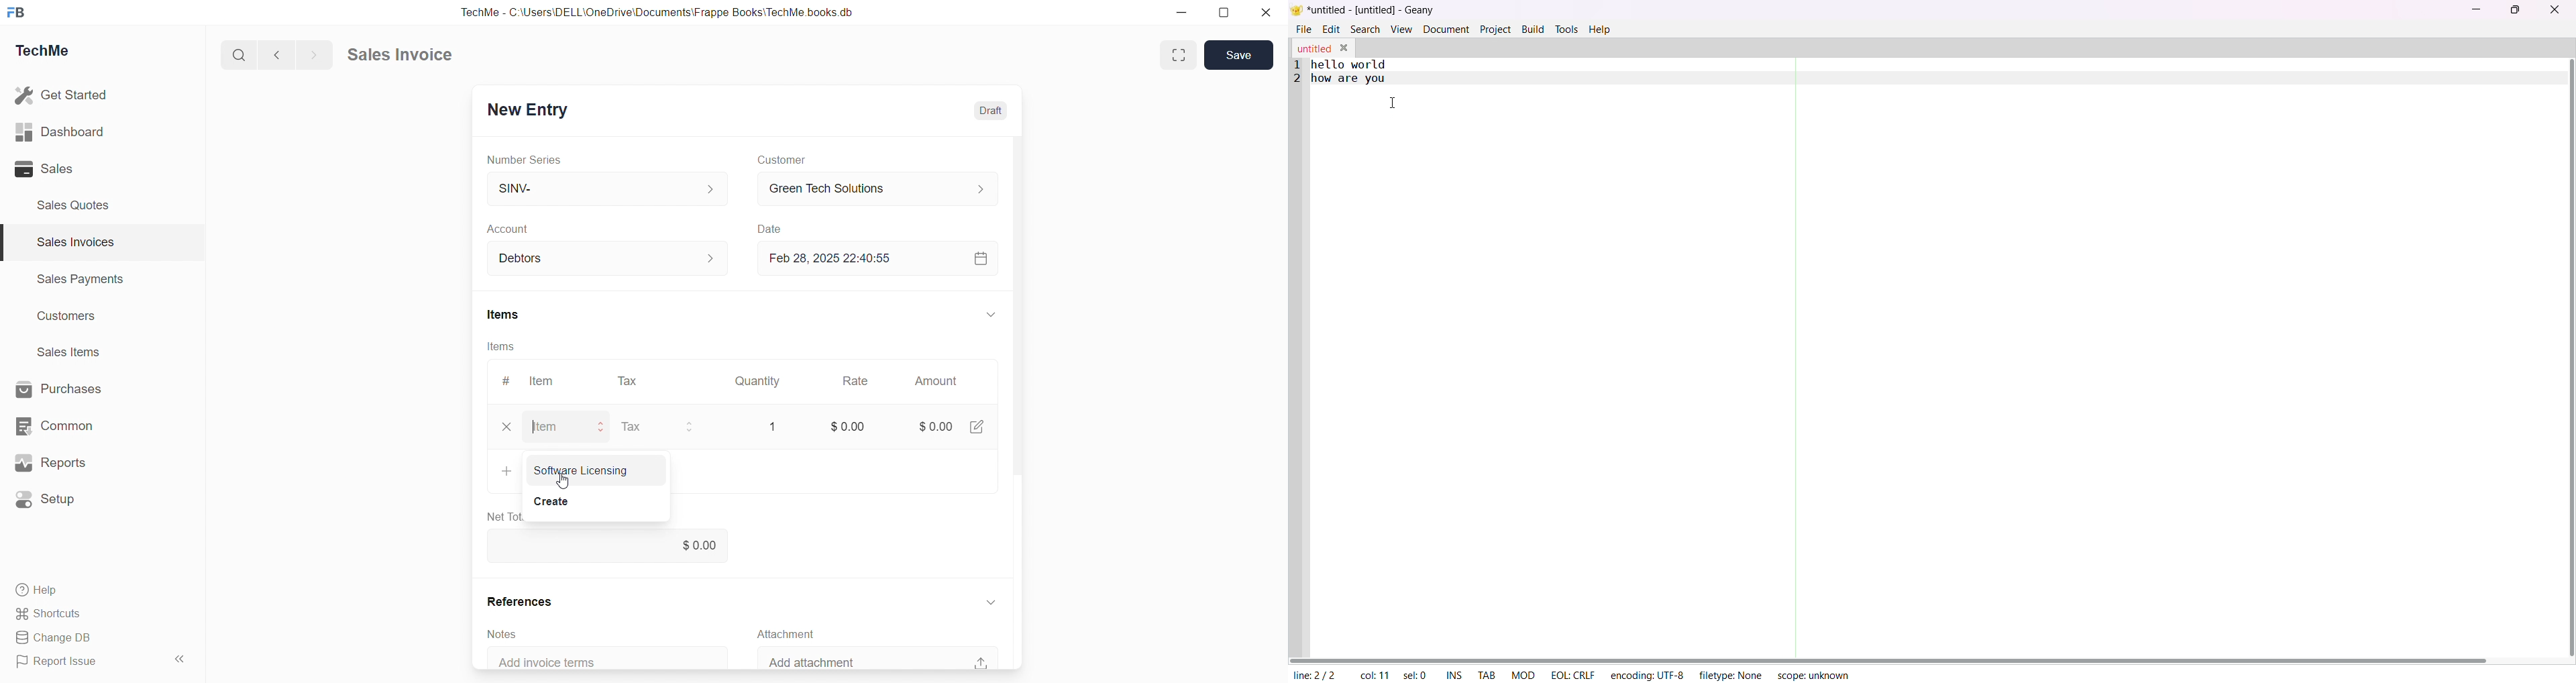 This screenshot has height=700, width=2576. Describe the element at coordinates (70, 352) in the screenshot. I see `Sales items` at that location.